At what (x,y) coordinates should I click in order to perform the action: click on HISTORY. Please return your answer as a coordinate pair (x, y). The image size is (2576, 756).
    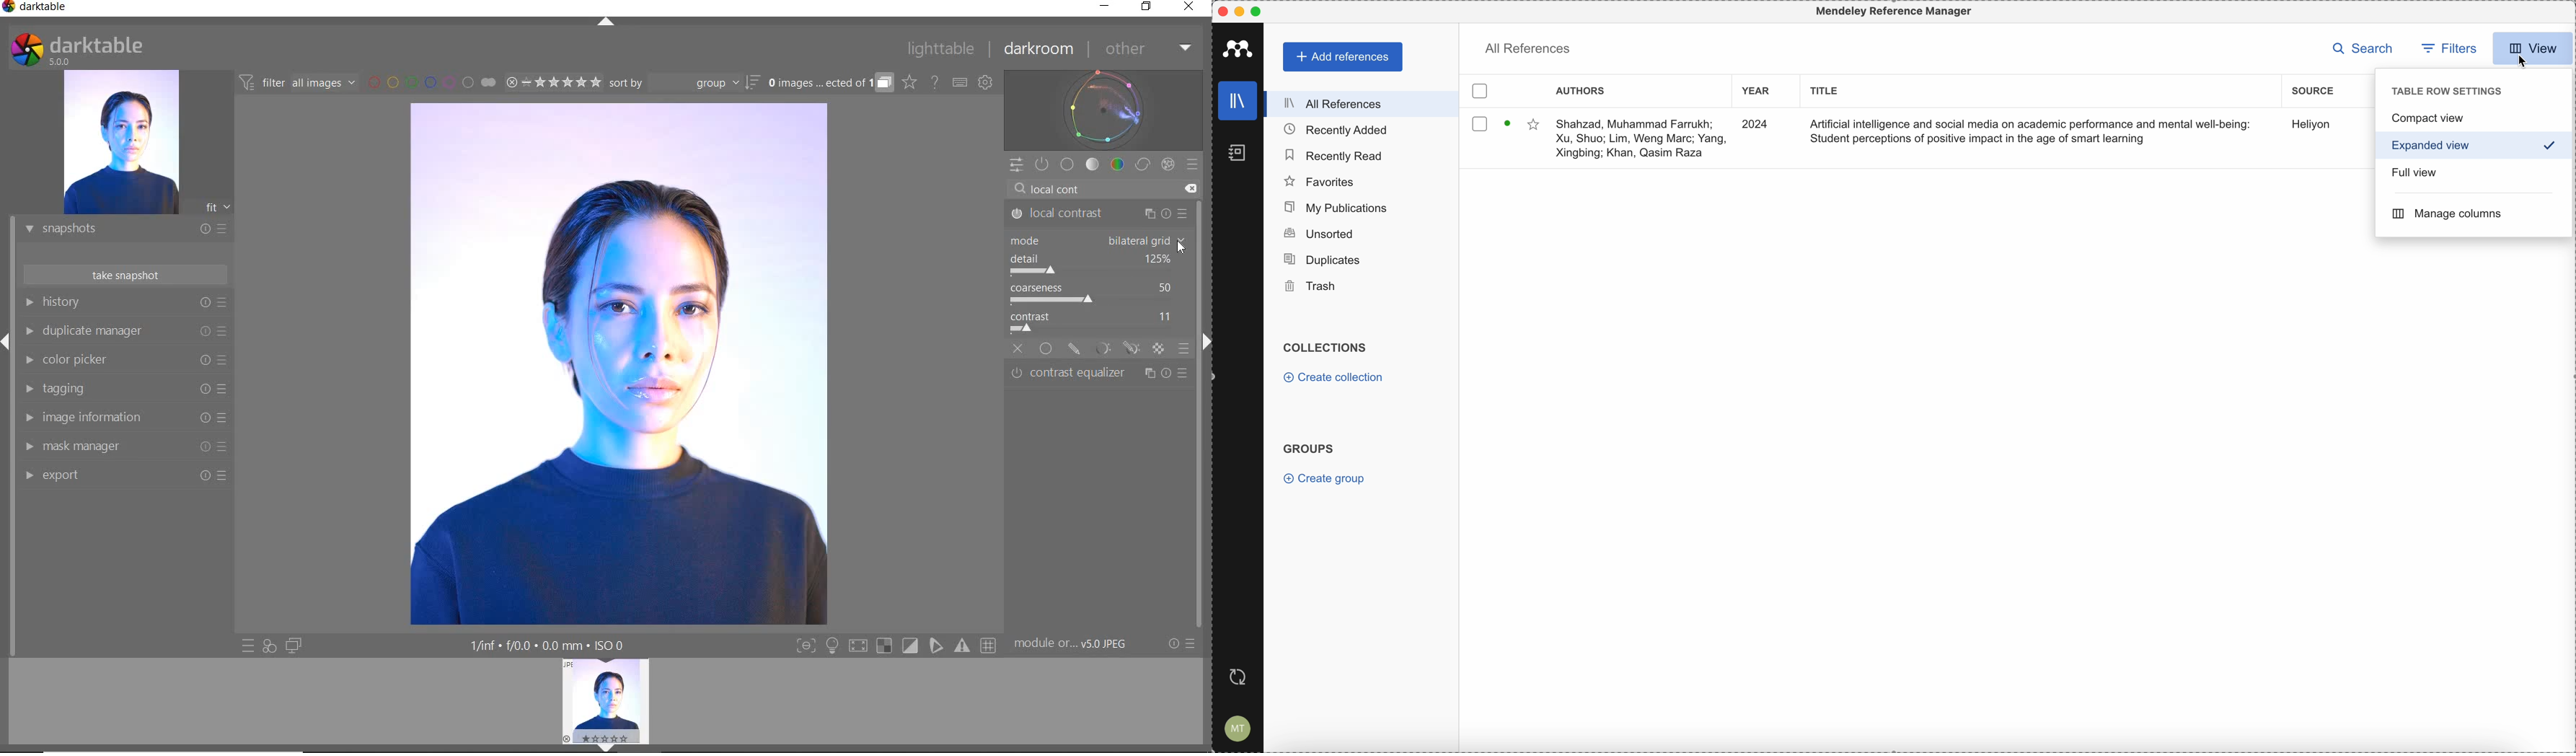
    Looking at the image, I should click on (126, 305).